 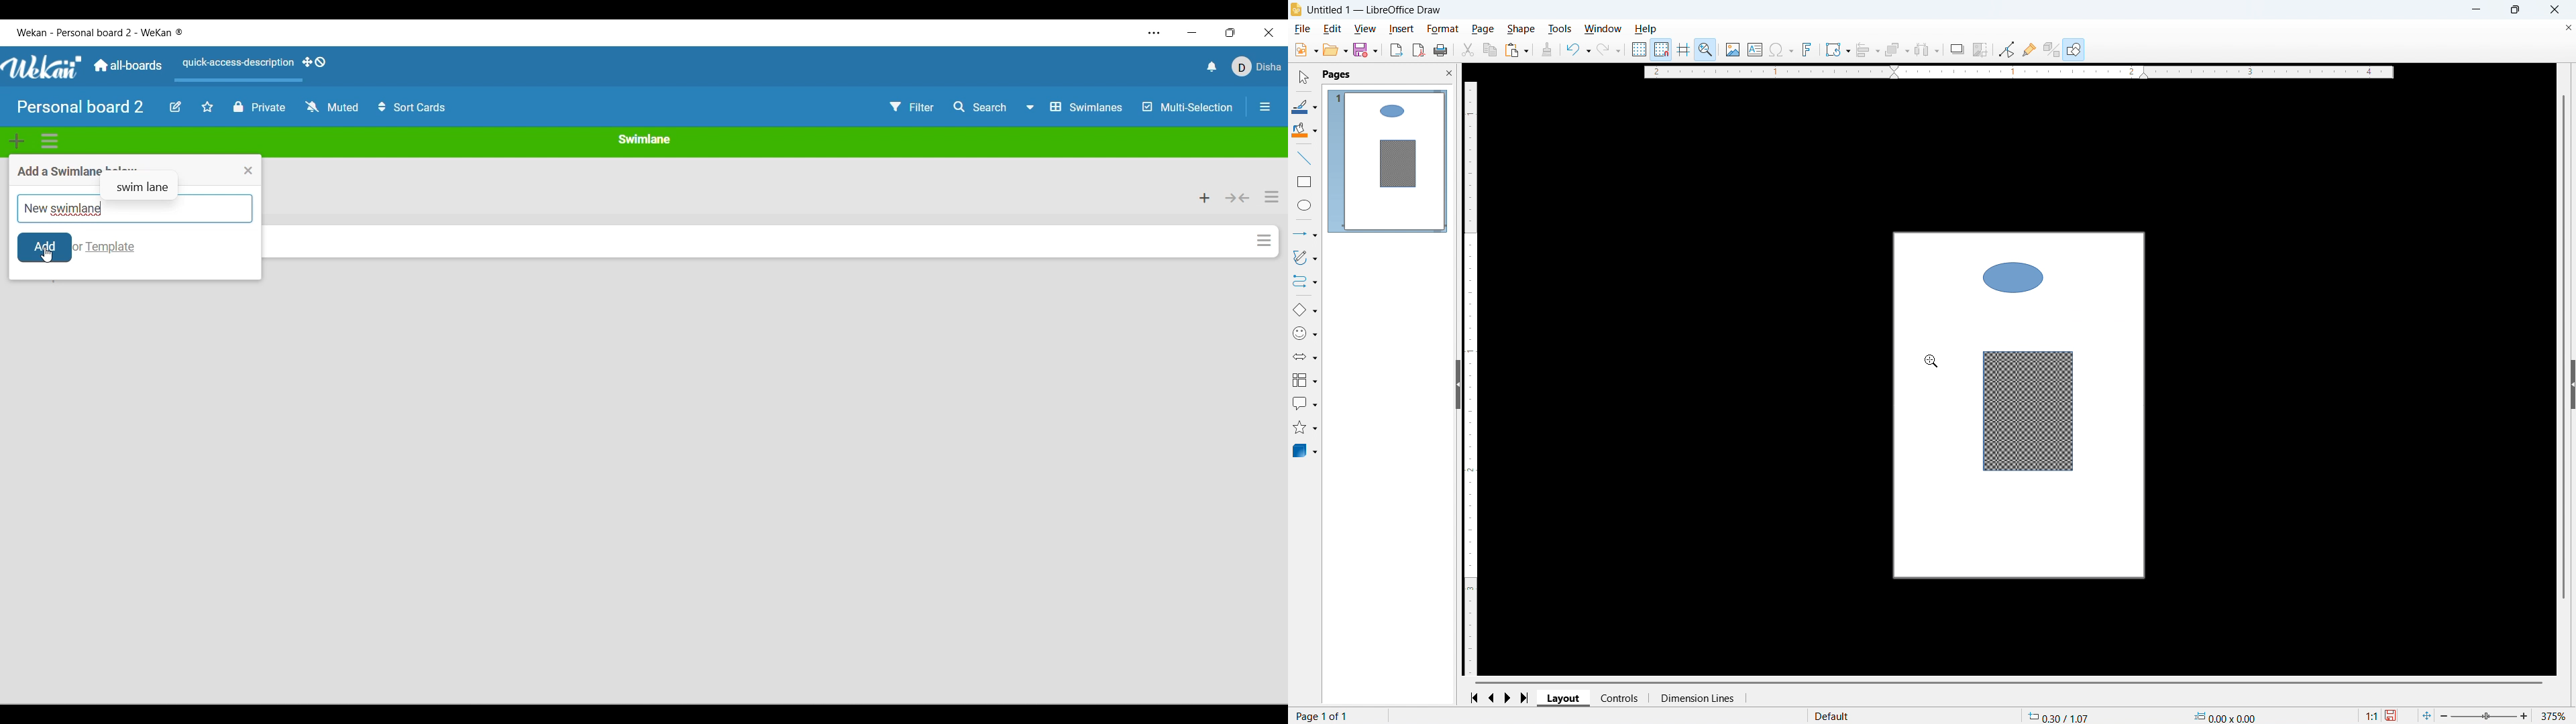 I want to click on Edit, so click(x=176, y=106).